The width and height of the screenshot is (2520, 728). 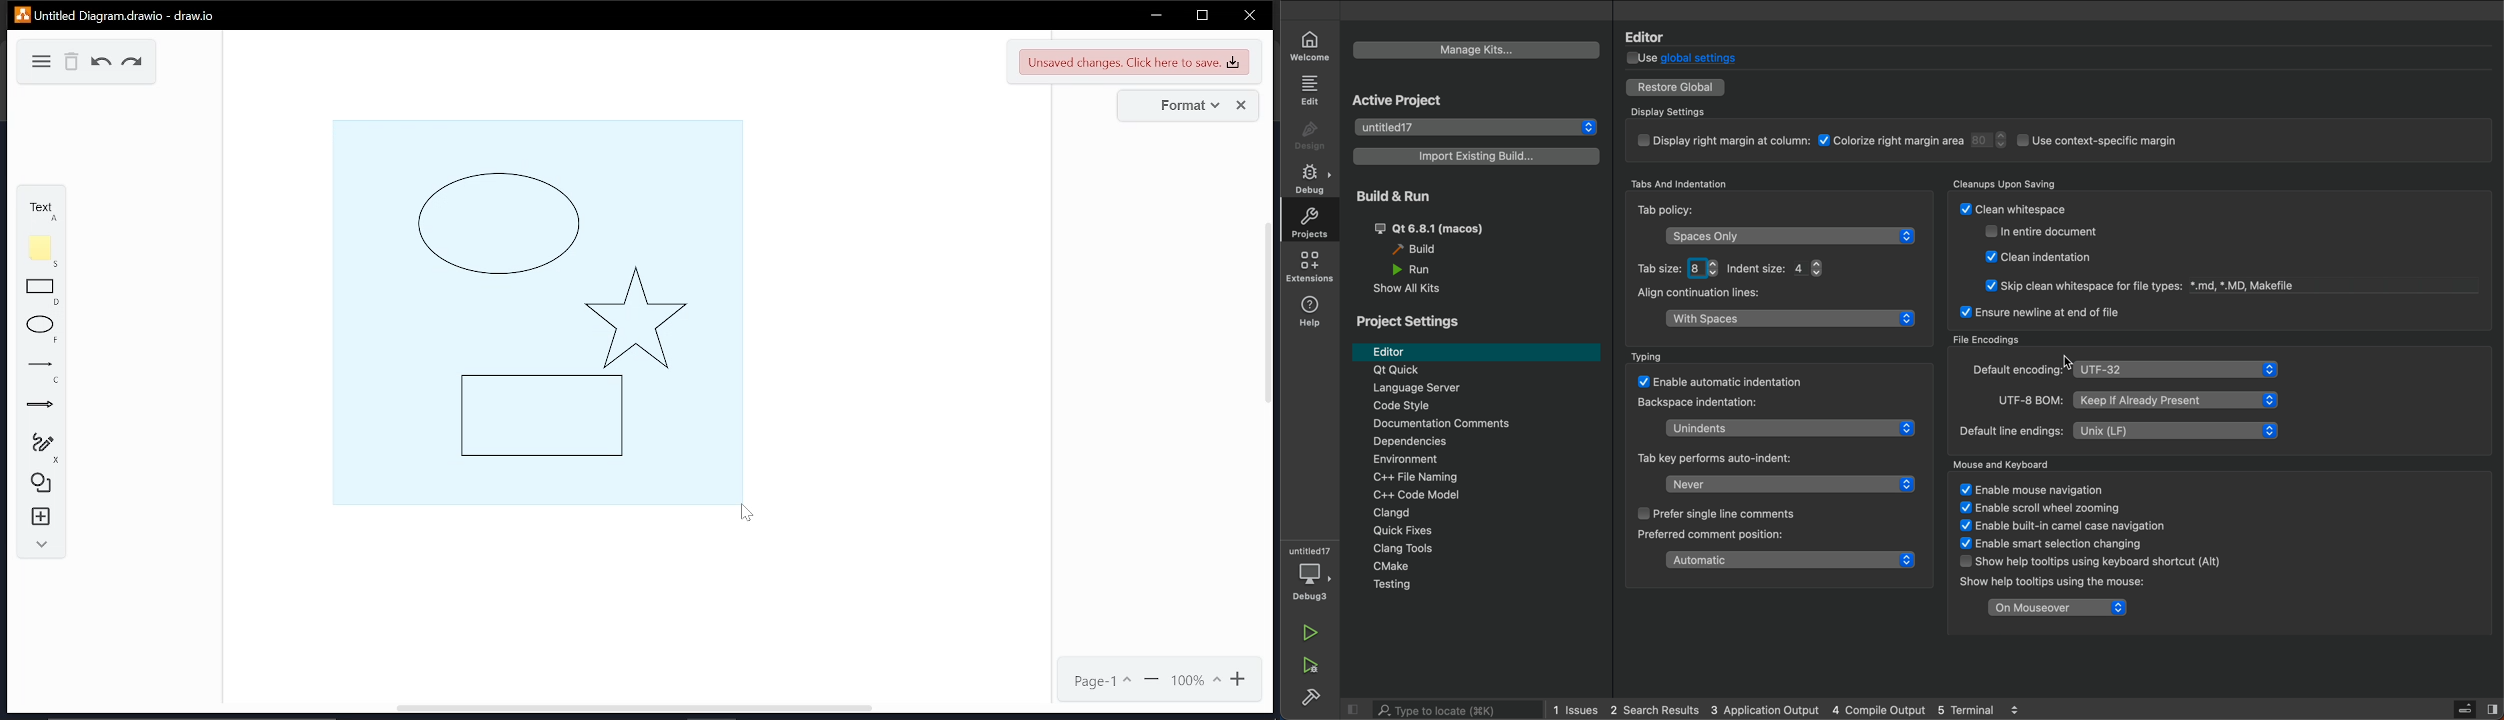 What do you see at coordinates (1670, 212) in the screenshot?
I see `Tab Policy` at bounding box center [1670, 212].